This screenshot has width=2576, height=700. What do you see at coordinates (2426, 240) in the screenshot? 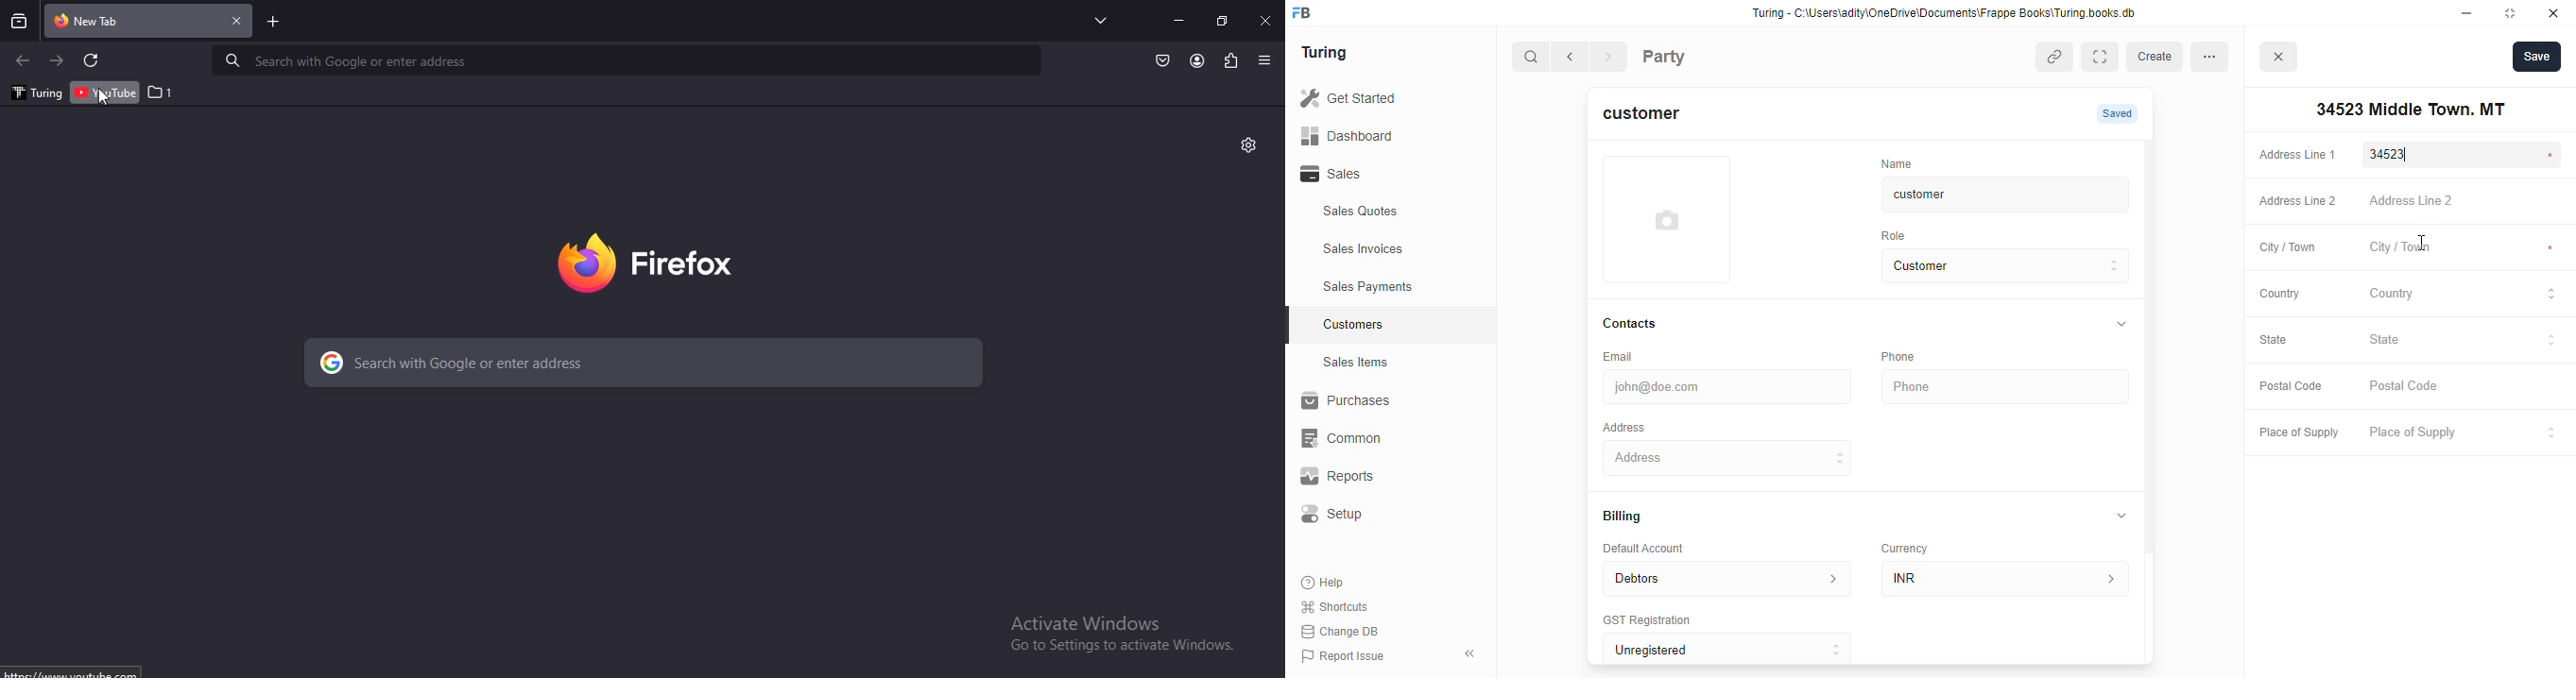
I see `cursor` at bounding box center [2426, 240].